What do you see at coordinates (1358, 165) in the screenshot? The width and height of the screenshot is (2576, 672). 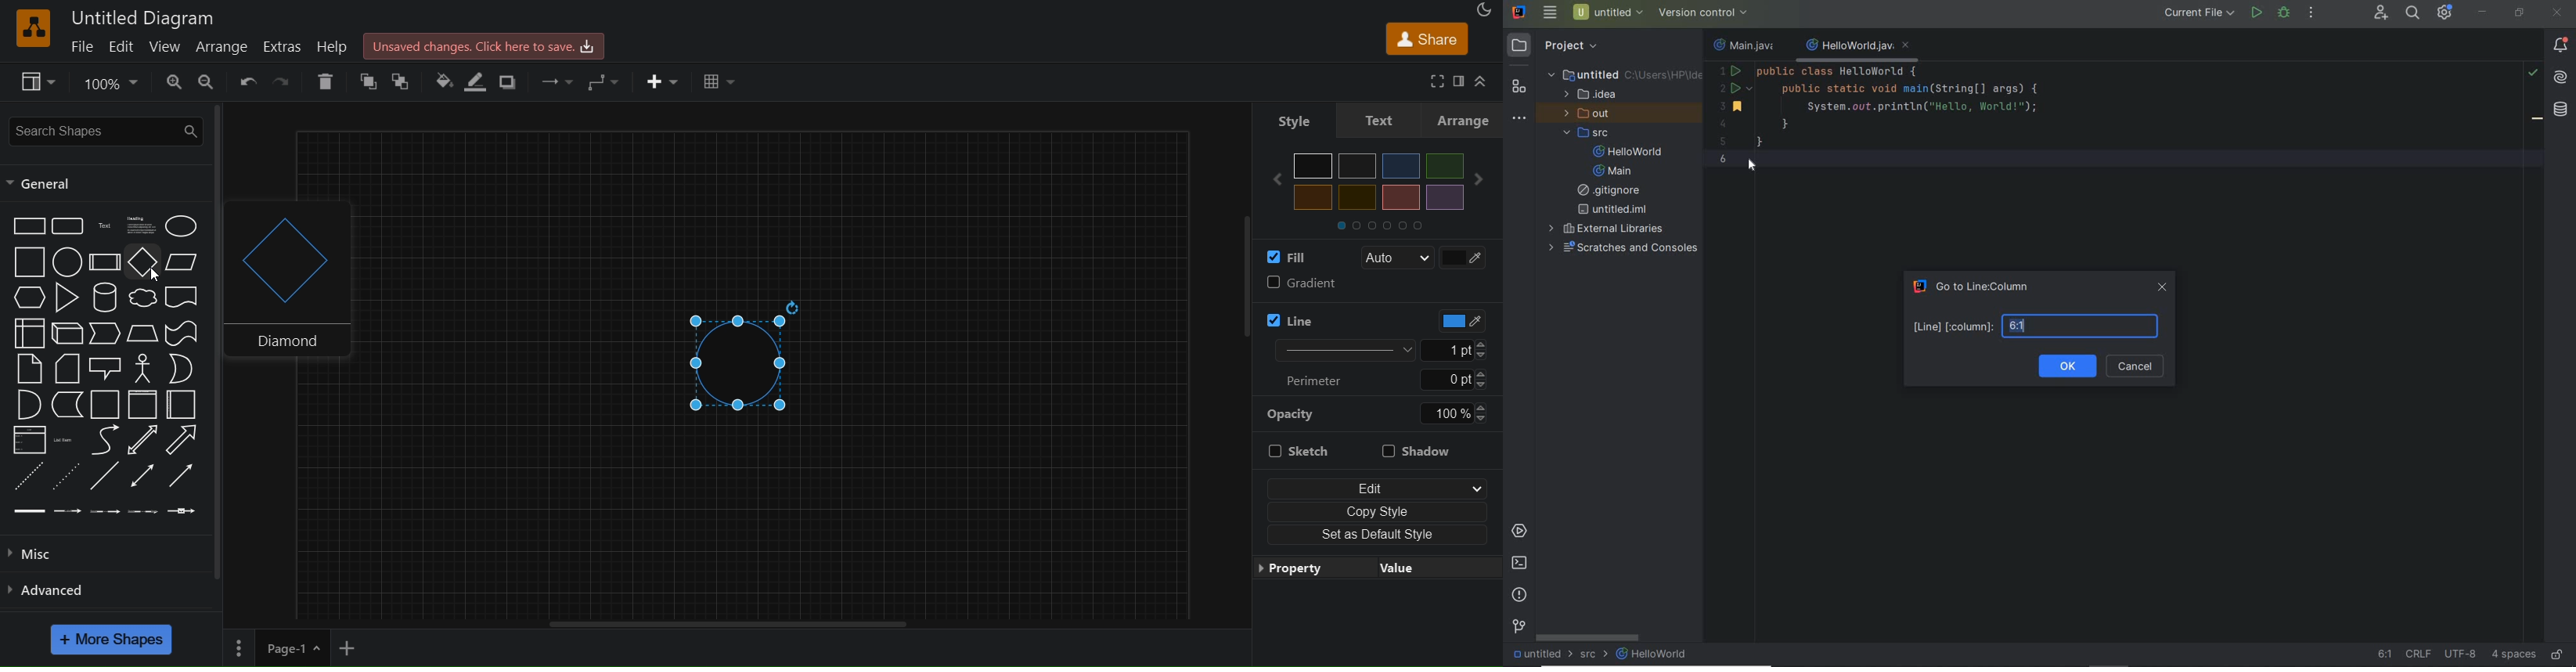 I see `grey color` at bounding box center [1358, 165].